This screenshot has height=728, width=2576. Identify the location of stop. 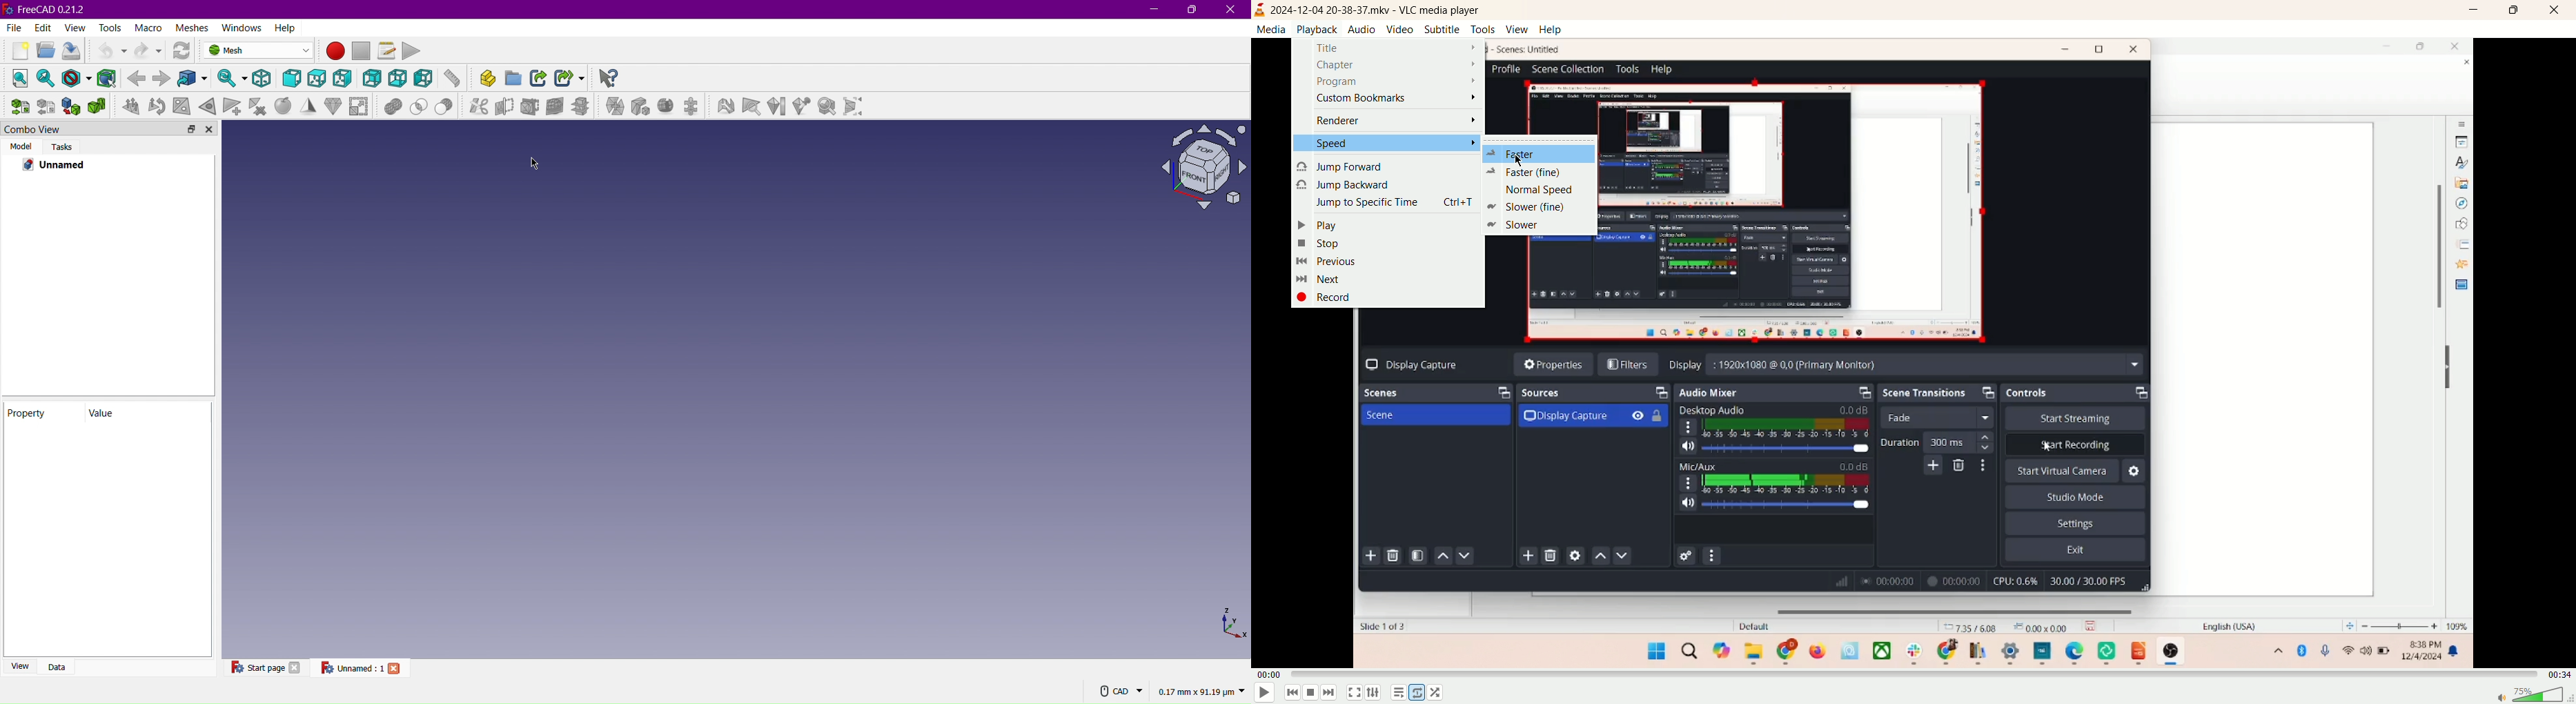
(1319, 243).